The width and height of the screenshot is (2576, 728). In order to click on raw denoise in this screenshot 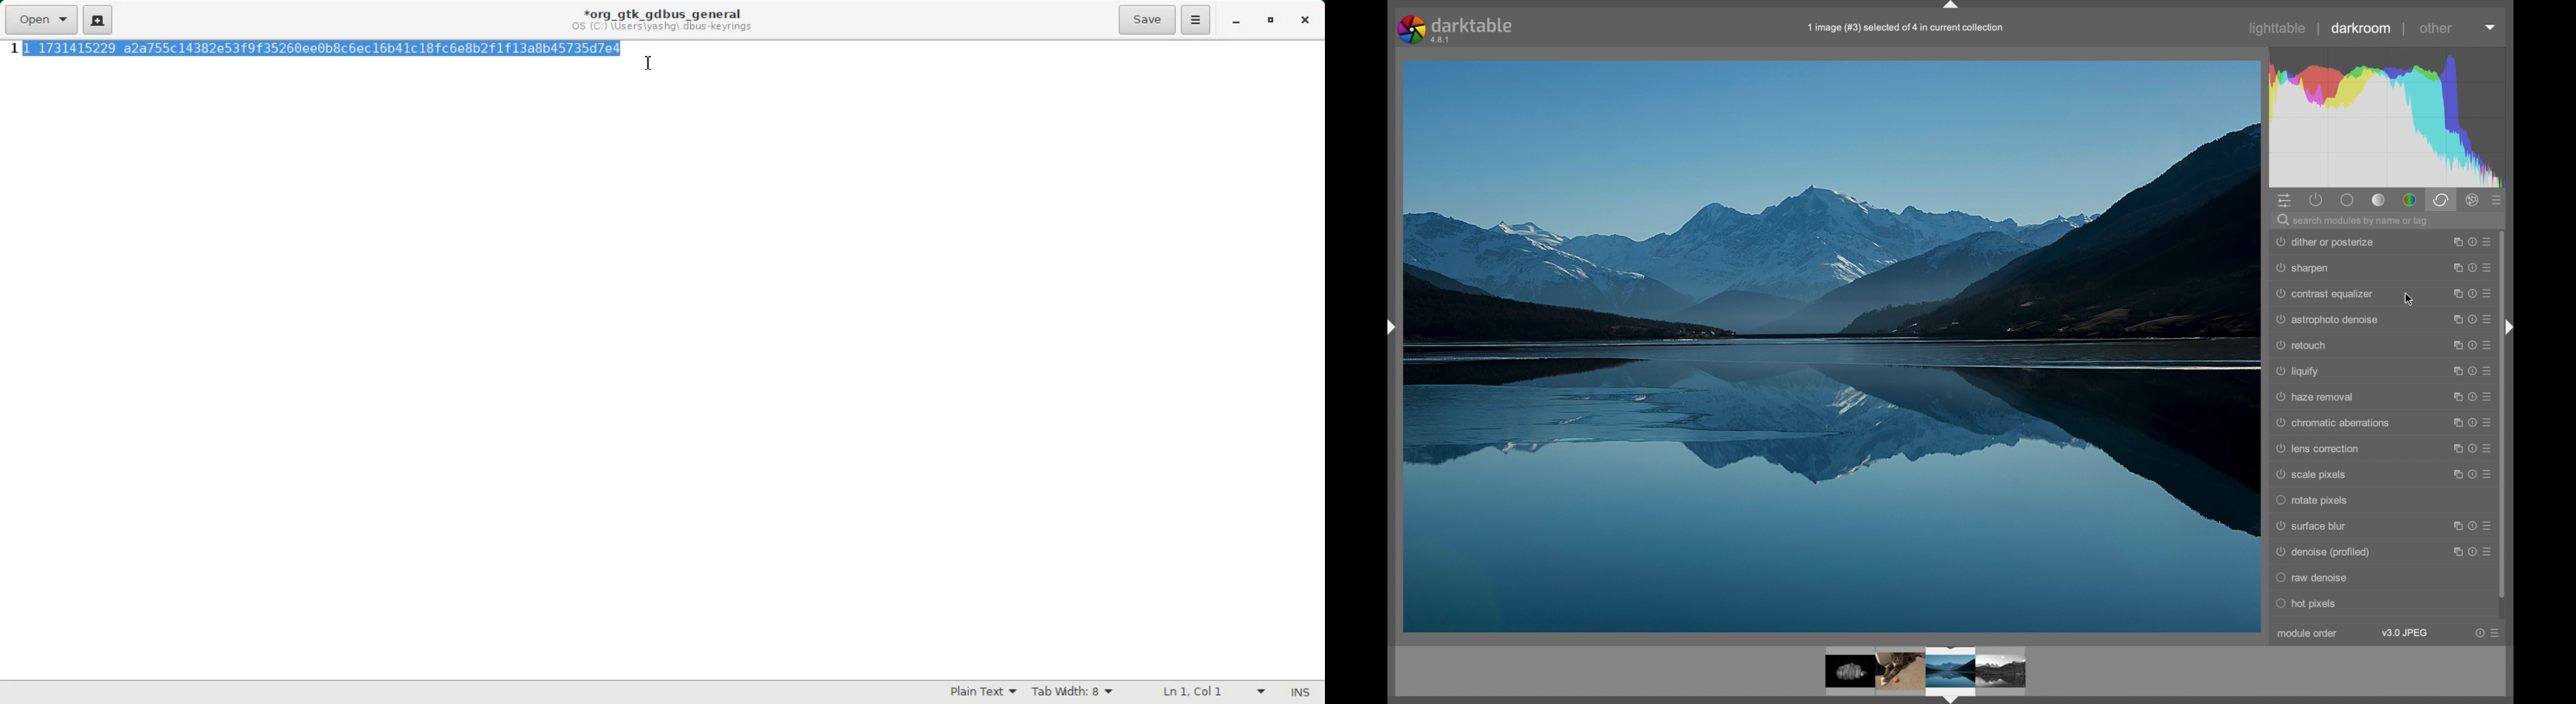, I will do `click(2313, 578)`.